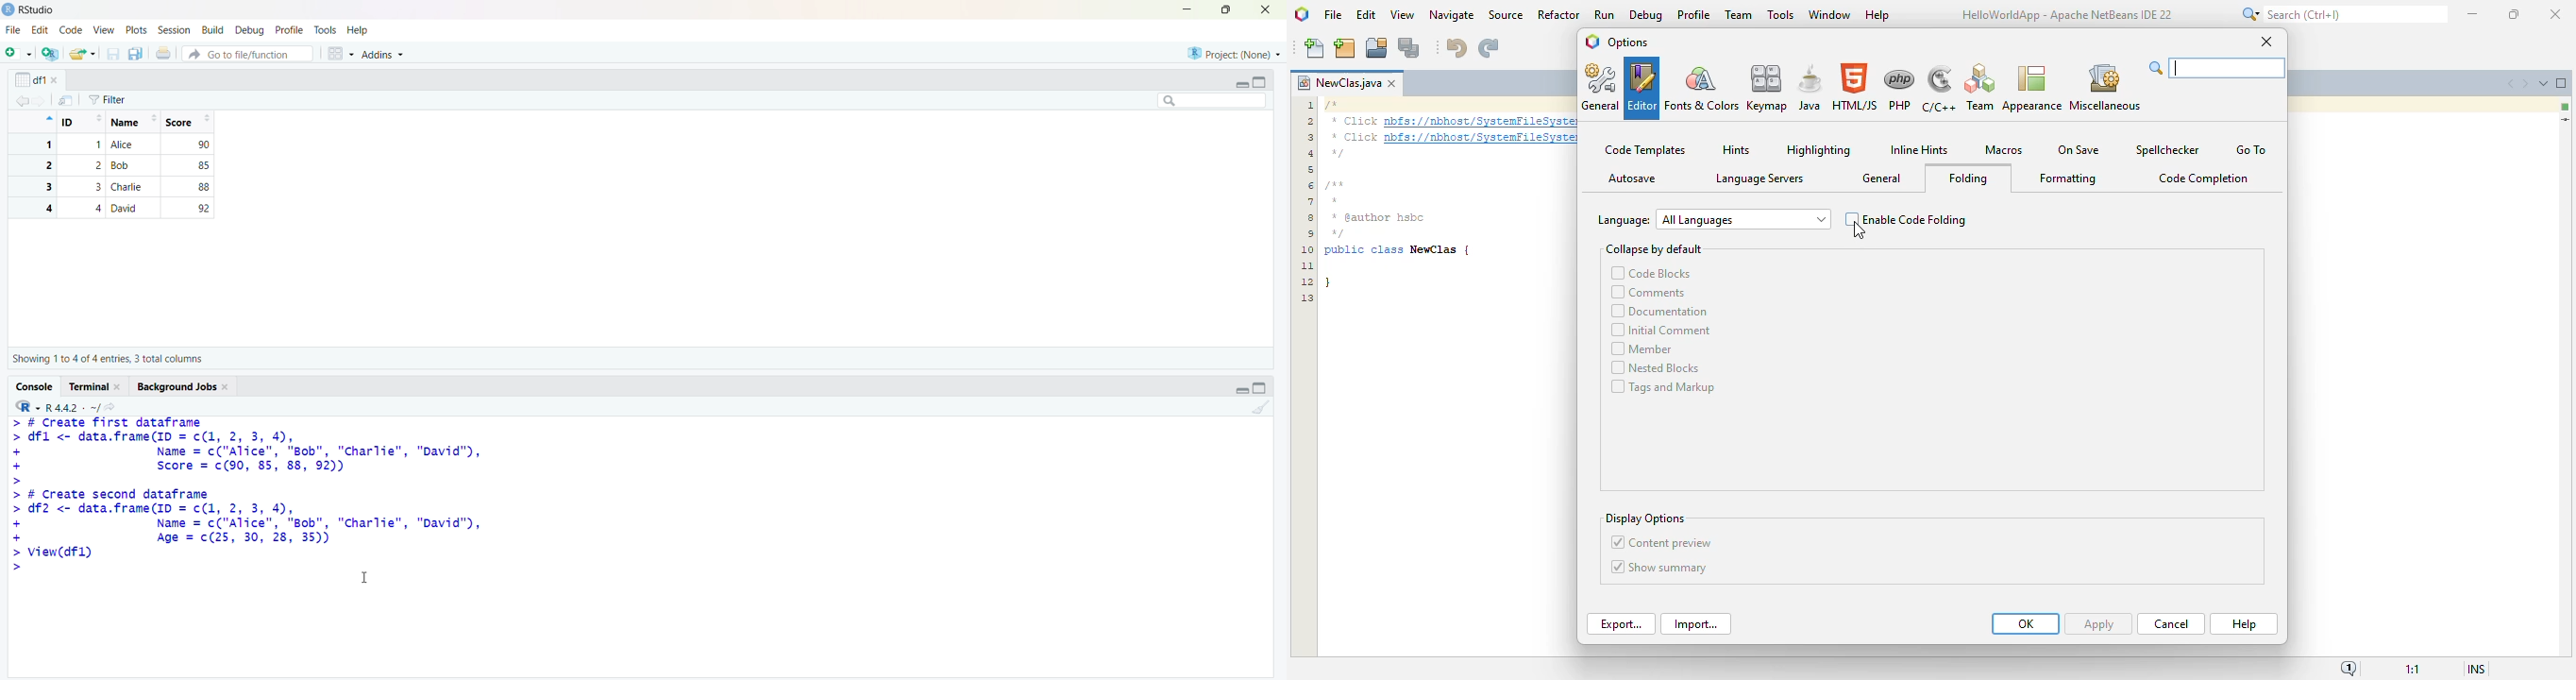  I want to click on Console, so click(36, 387).